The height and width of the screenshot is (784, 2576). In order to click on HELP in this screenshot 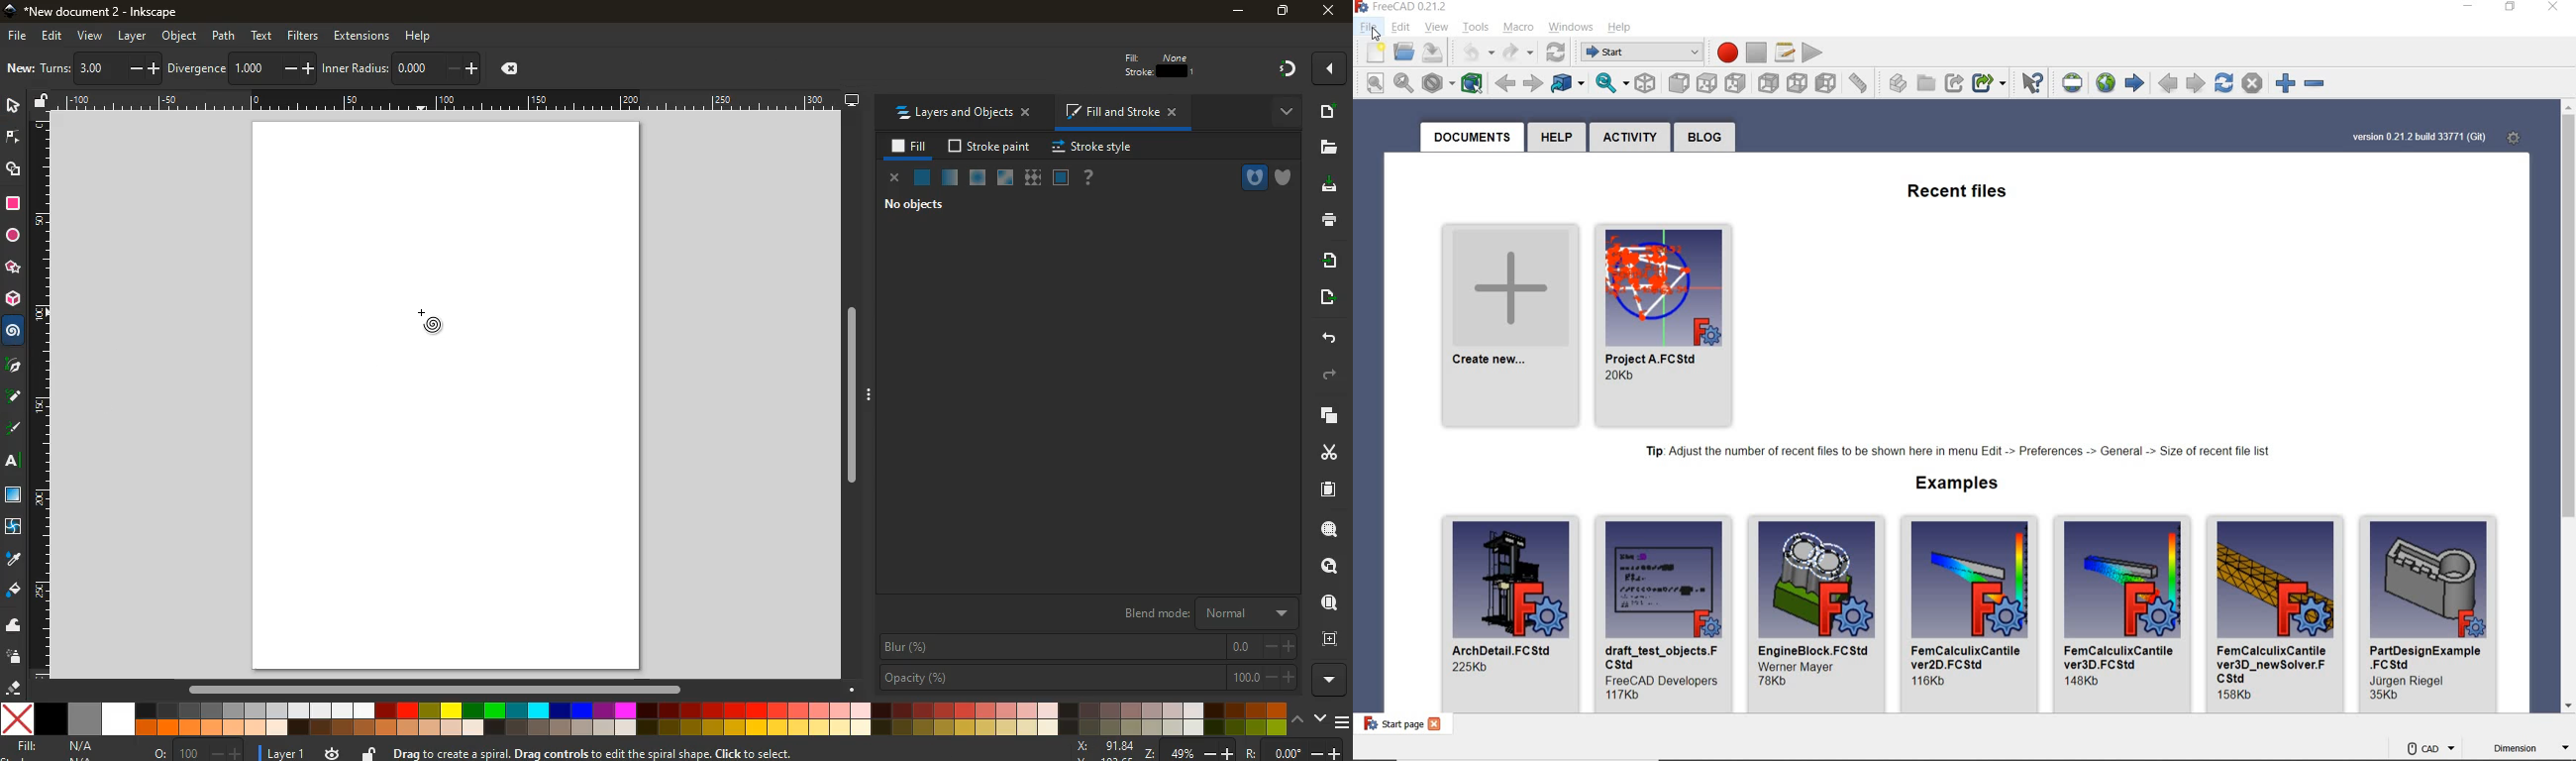, I will do `click(1557, 137)`.